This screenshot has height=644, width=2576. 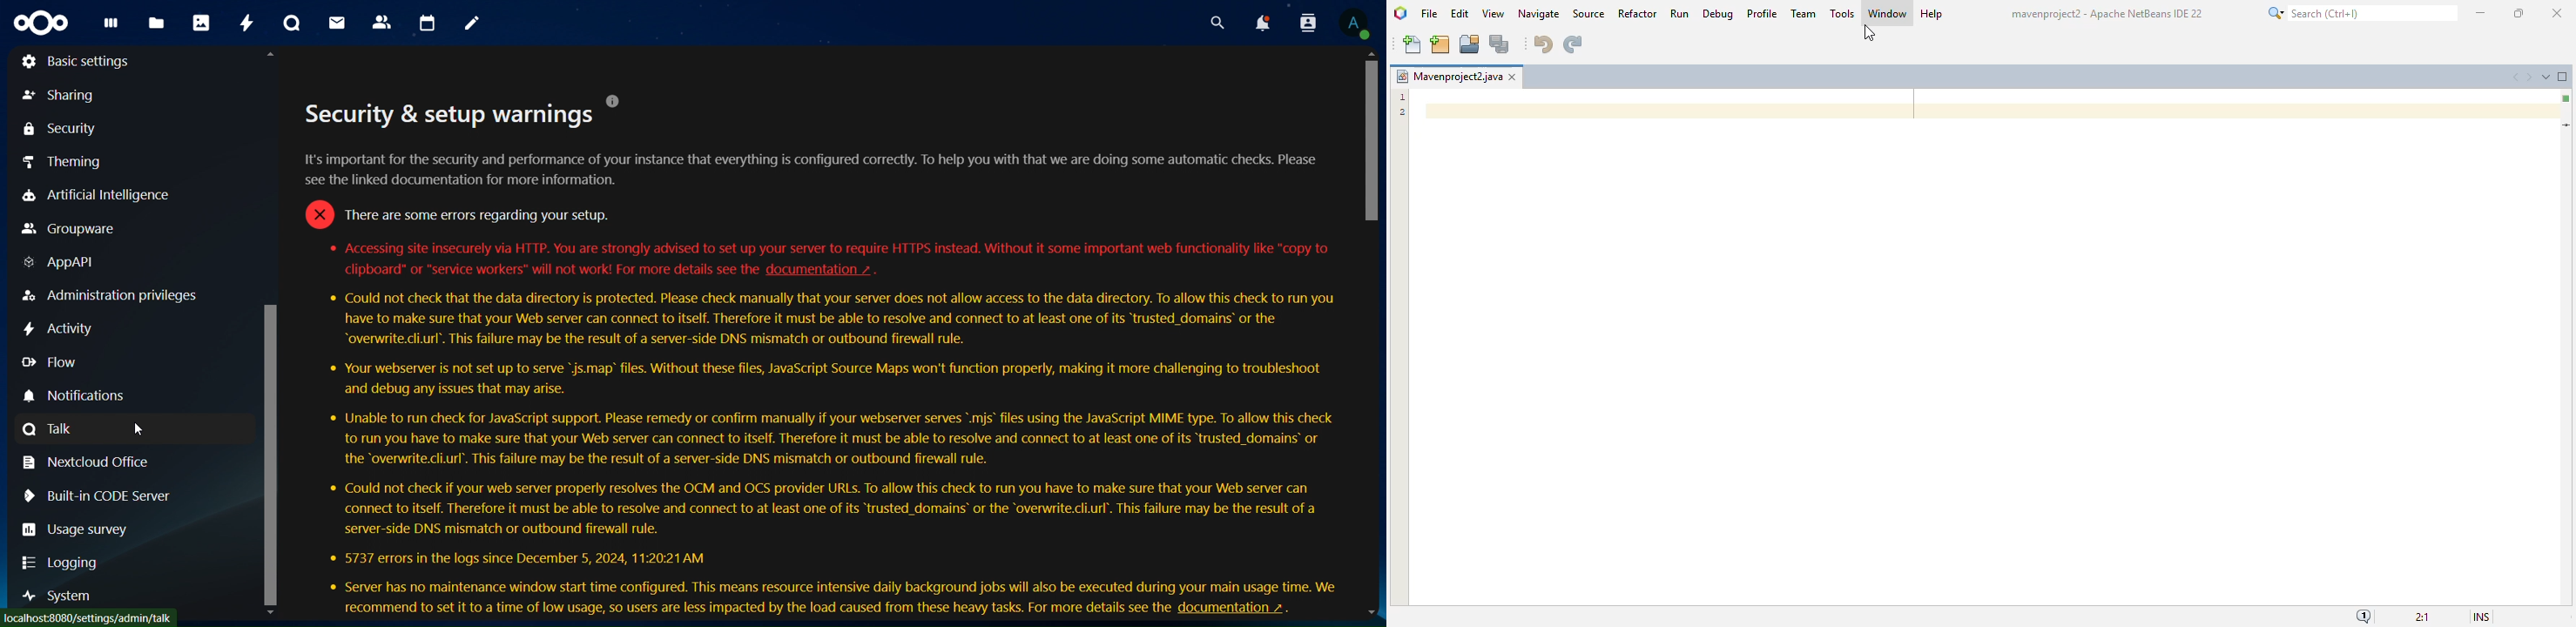 What do you see at coordinates (90, 619) in the screenshot?
I see `url` at bounding box center [90, 619].